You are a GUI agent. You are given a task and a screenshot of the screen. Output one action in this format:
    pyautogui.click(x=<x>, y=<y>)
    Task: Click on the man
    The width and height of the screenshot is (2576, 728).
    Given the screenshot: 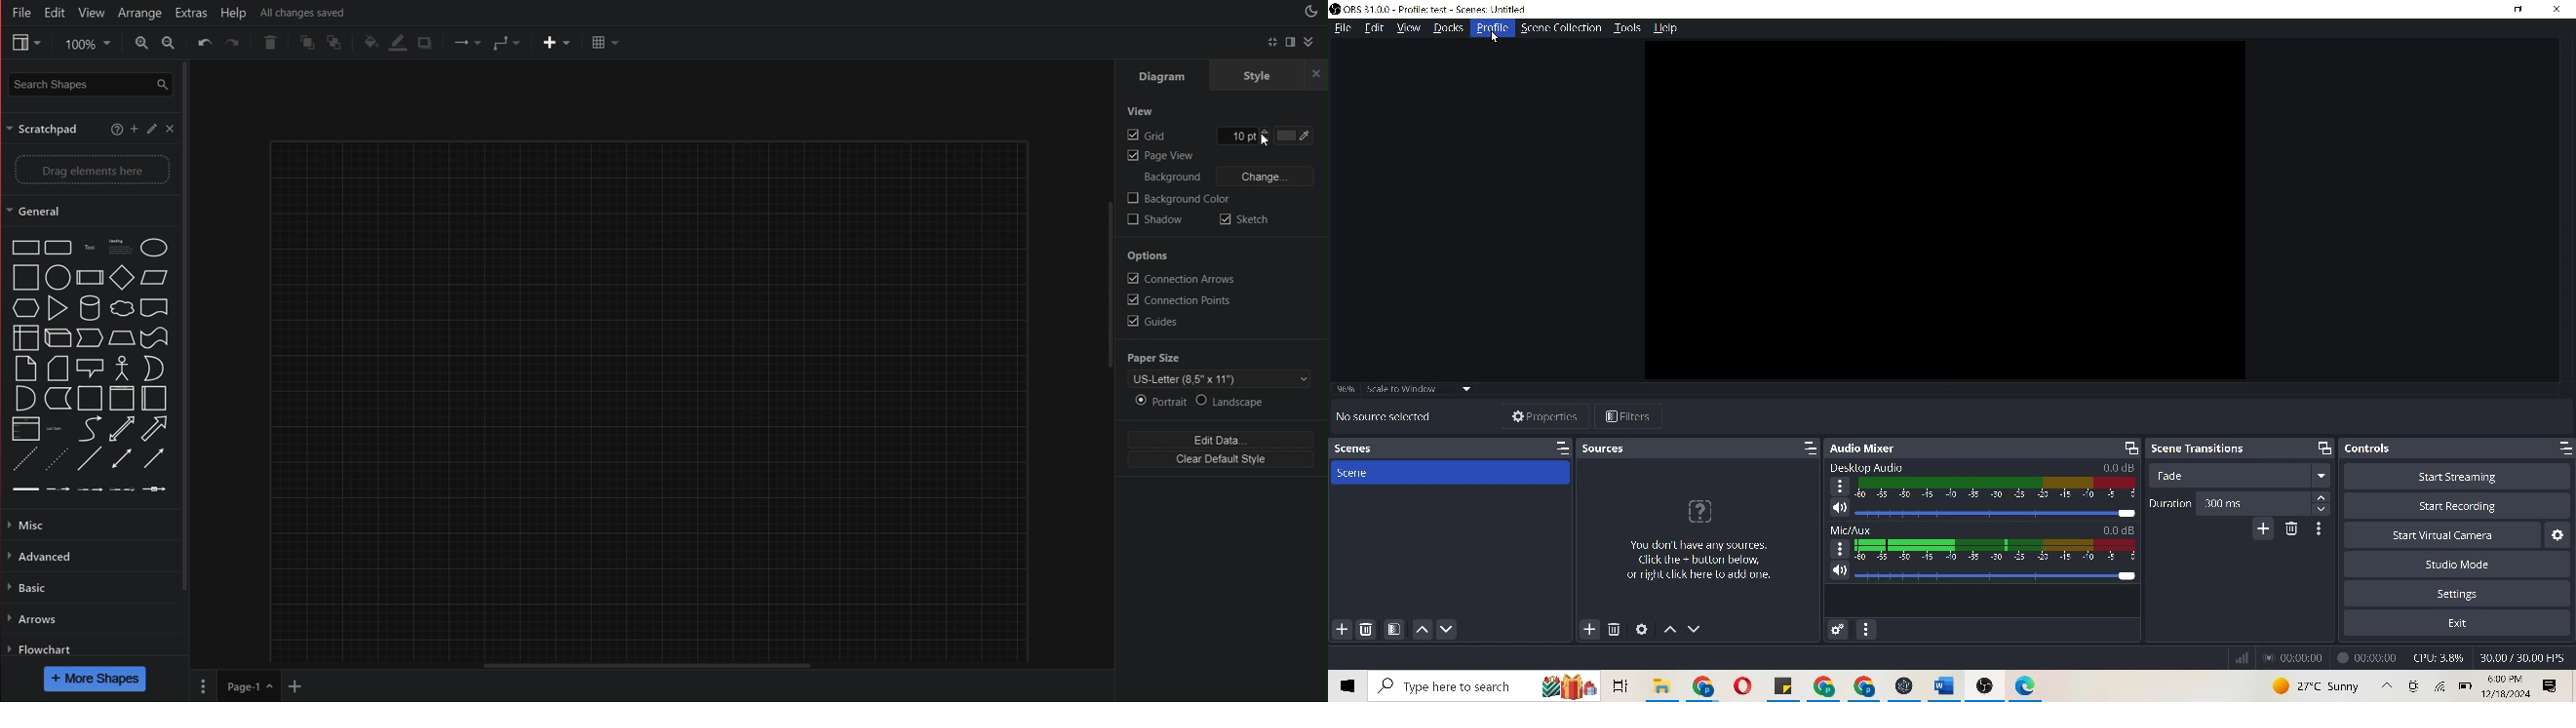 What is the action you would take?
    pyautogui.click(x=121, y=364)
    